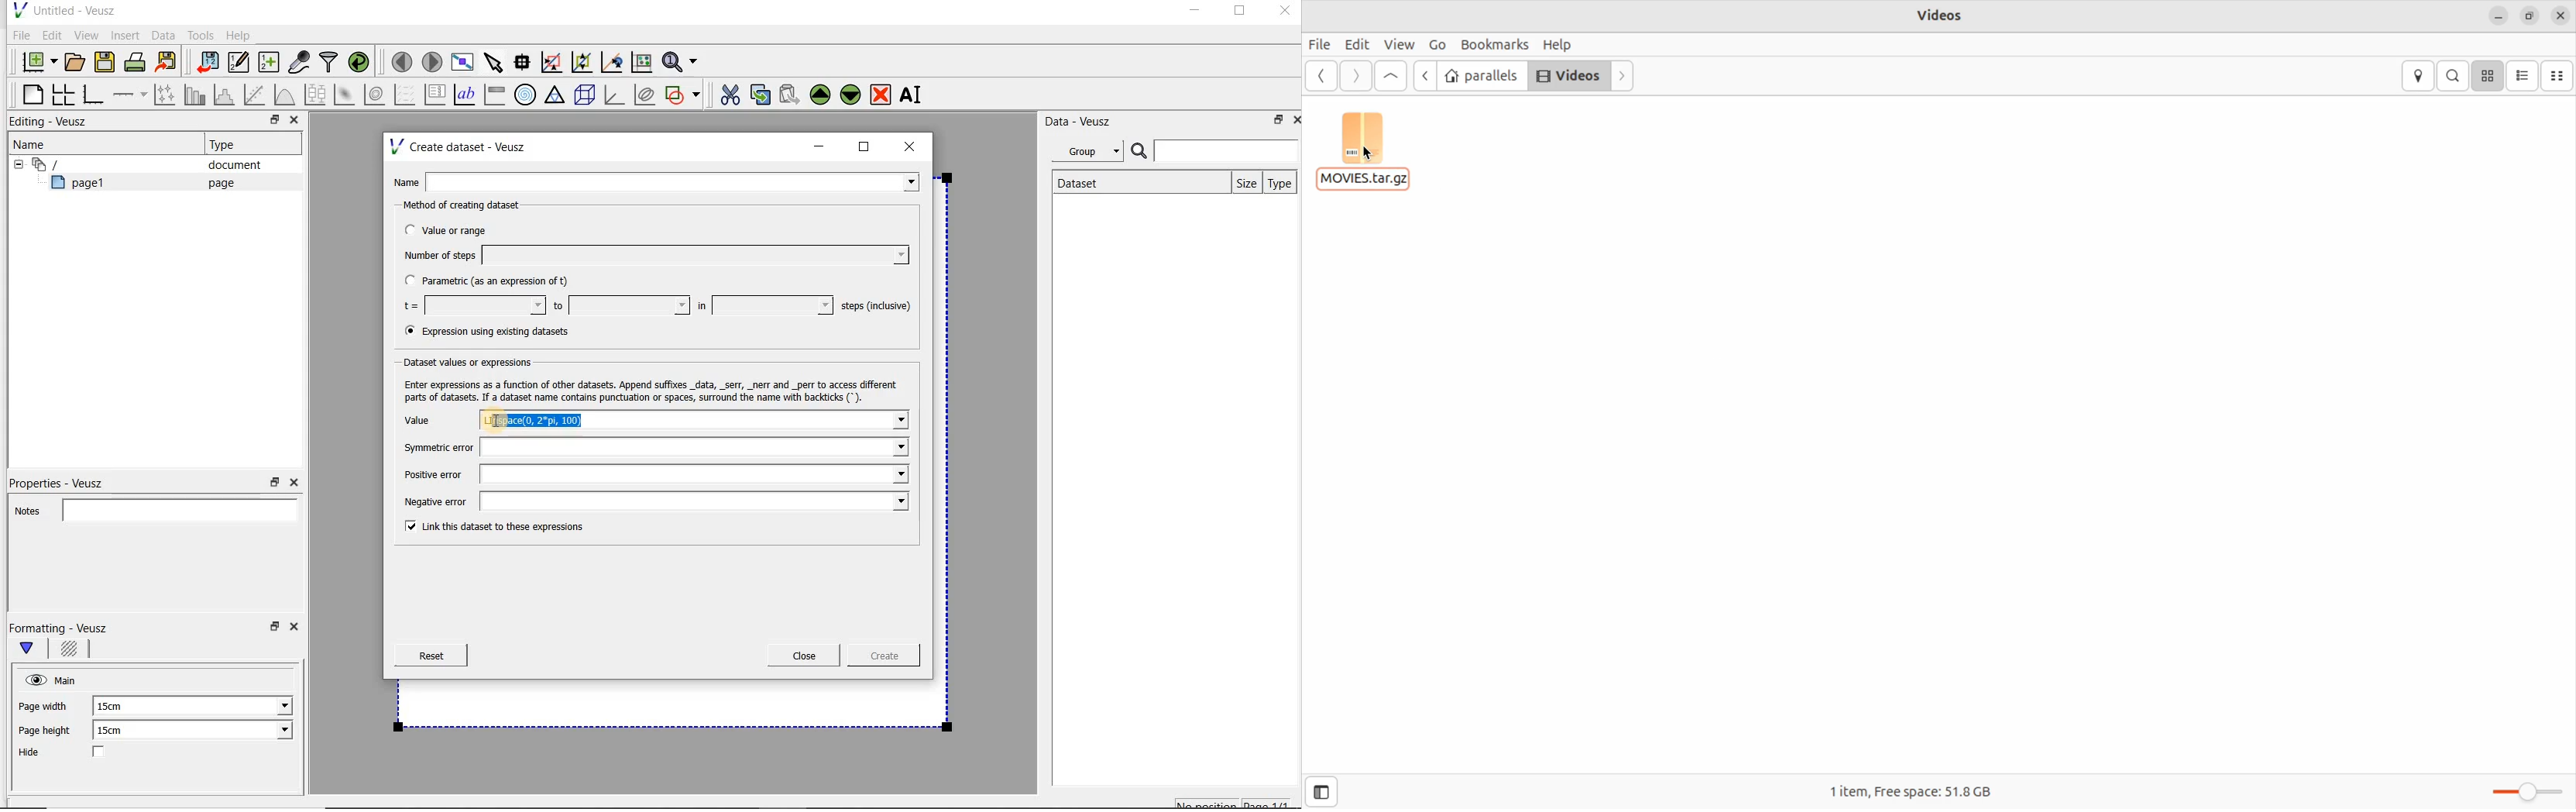  I want to click on base graph, so click(92, 95).